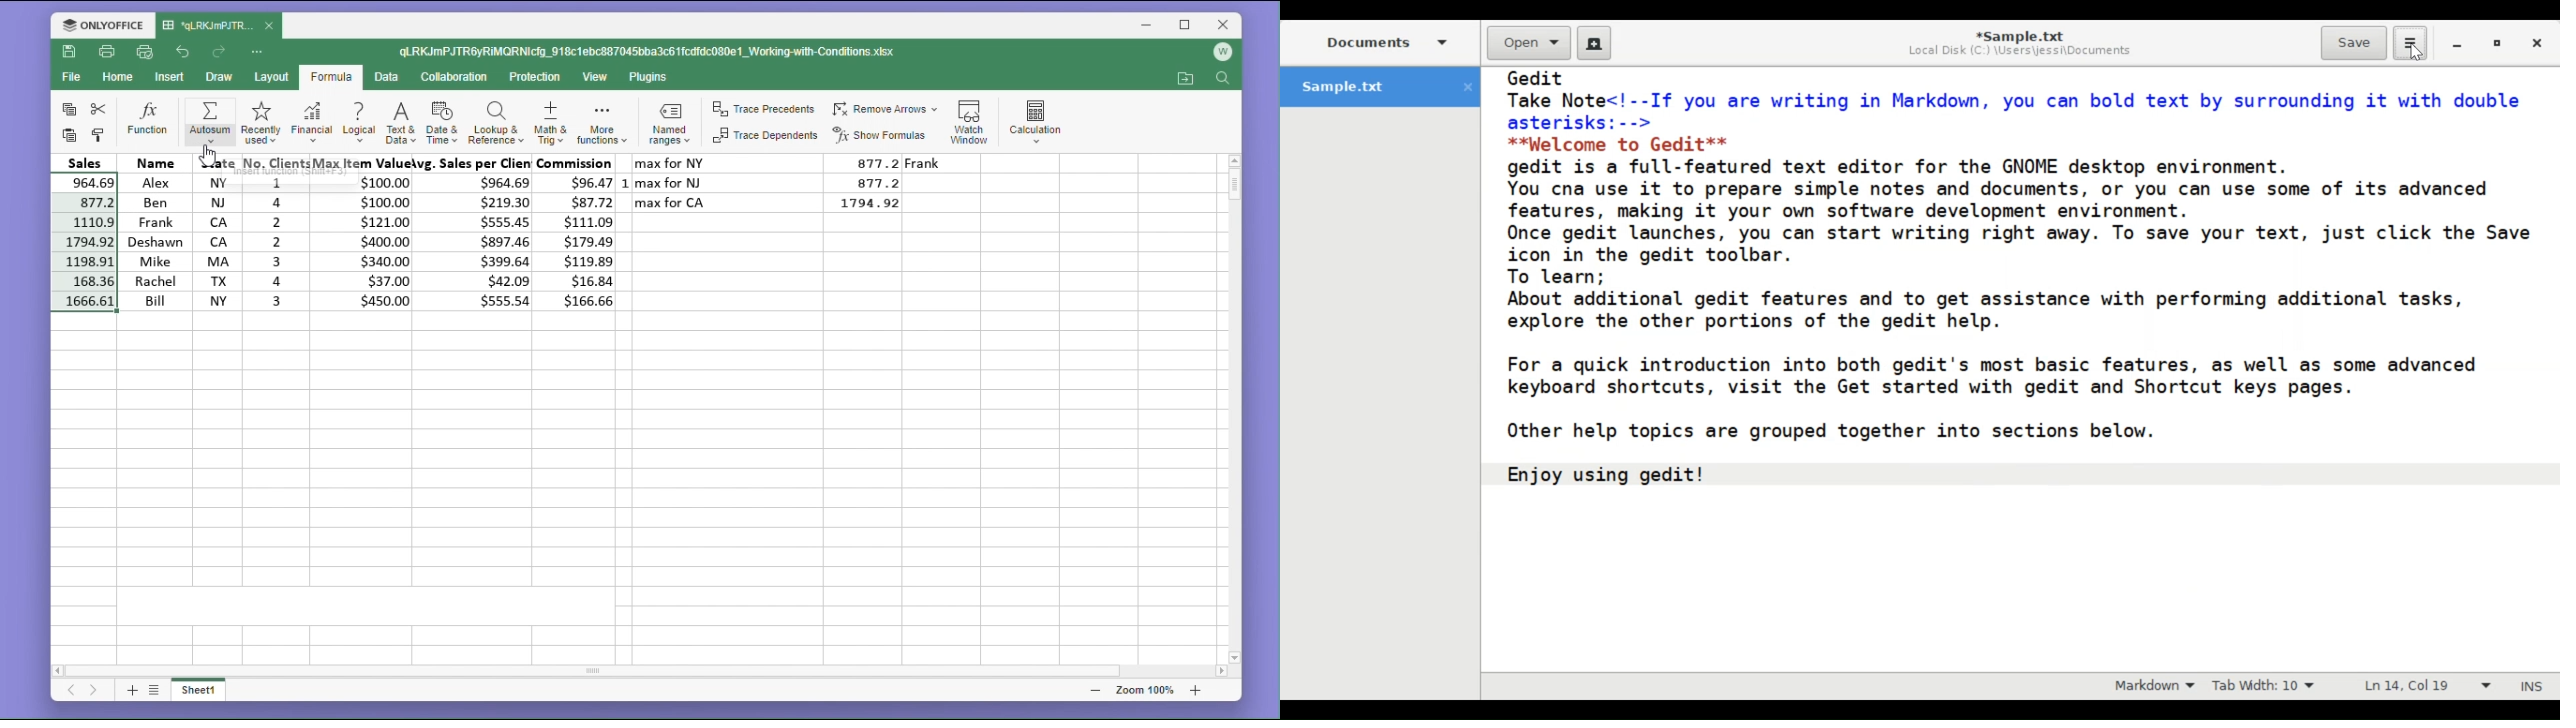 This screenshot has width=2576, height=728. Describe the element at coordinates (1141, 690) in the screenshot. I see `zoom 100%` at that location.